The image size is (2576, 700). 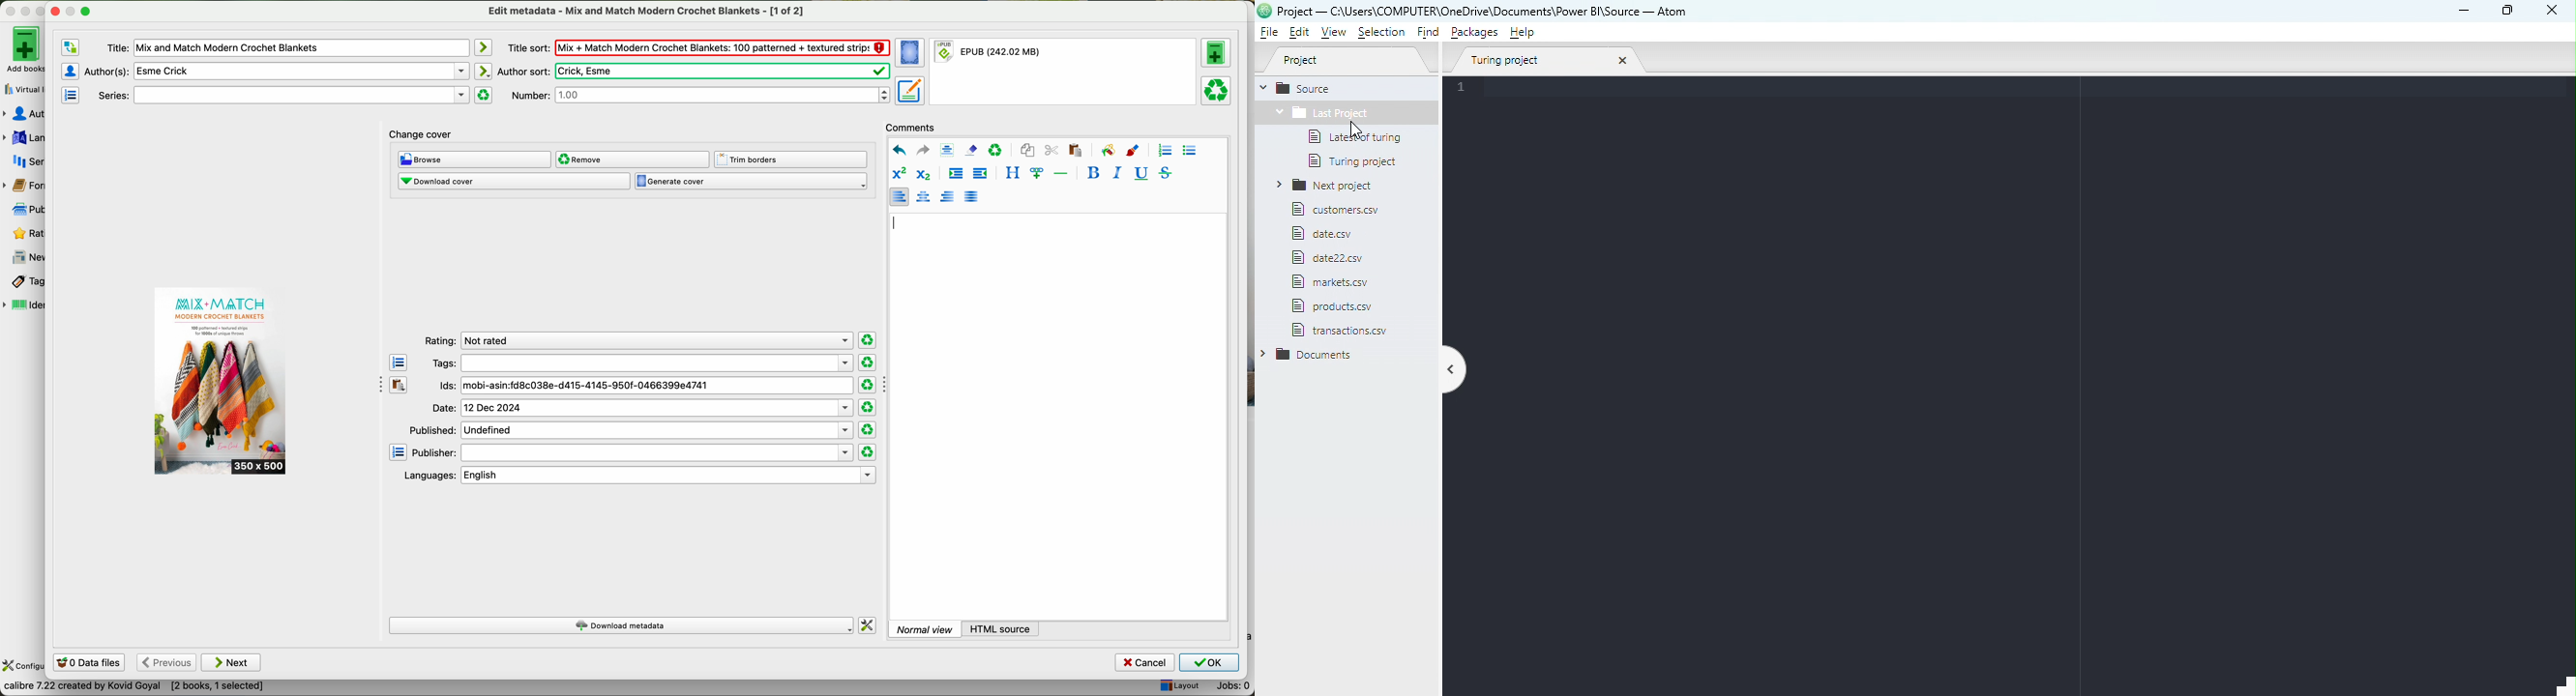 What do you see at coordinates (475, 160) in the screenshot?
I see `browse` at bounding box center [475, 160].